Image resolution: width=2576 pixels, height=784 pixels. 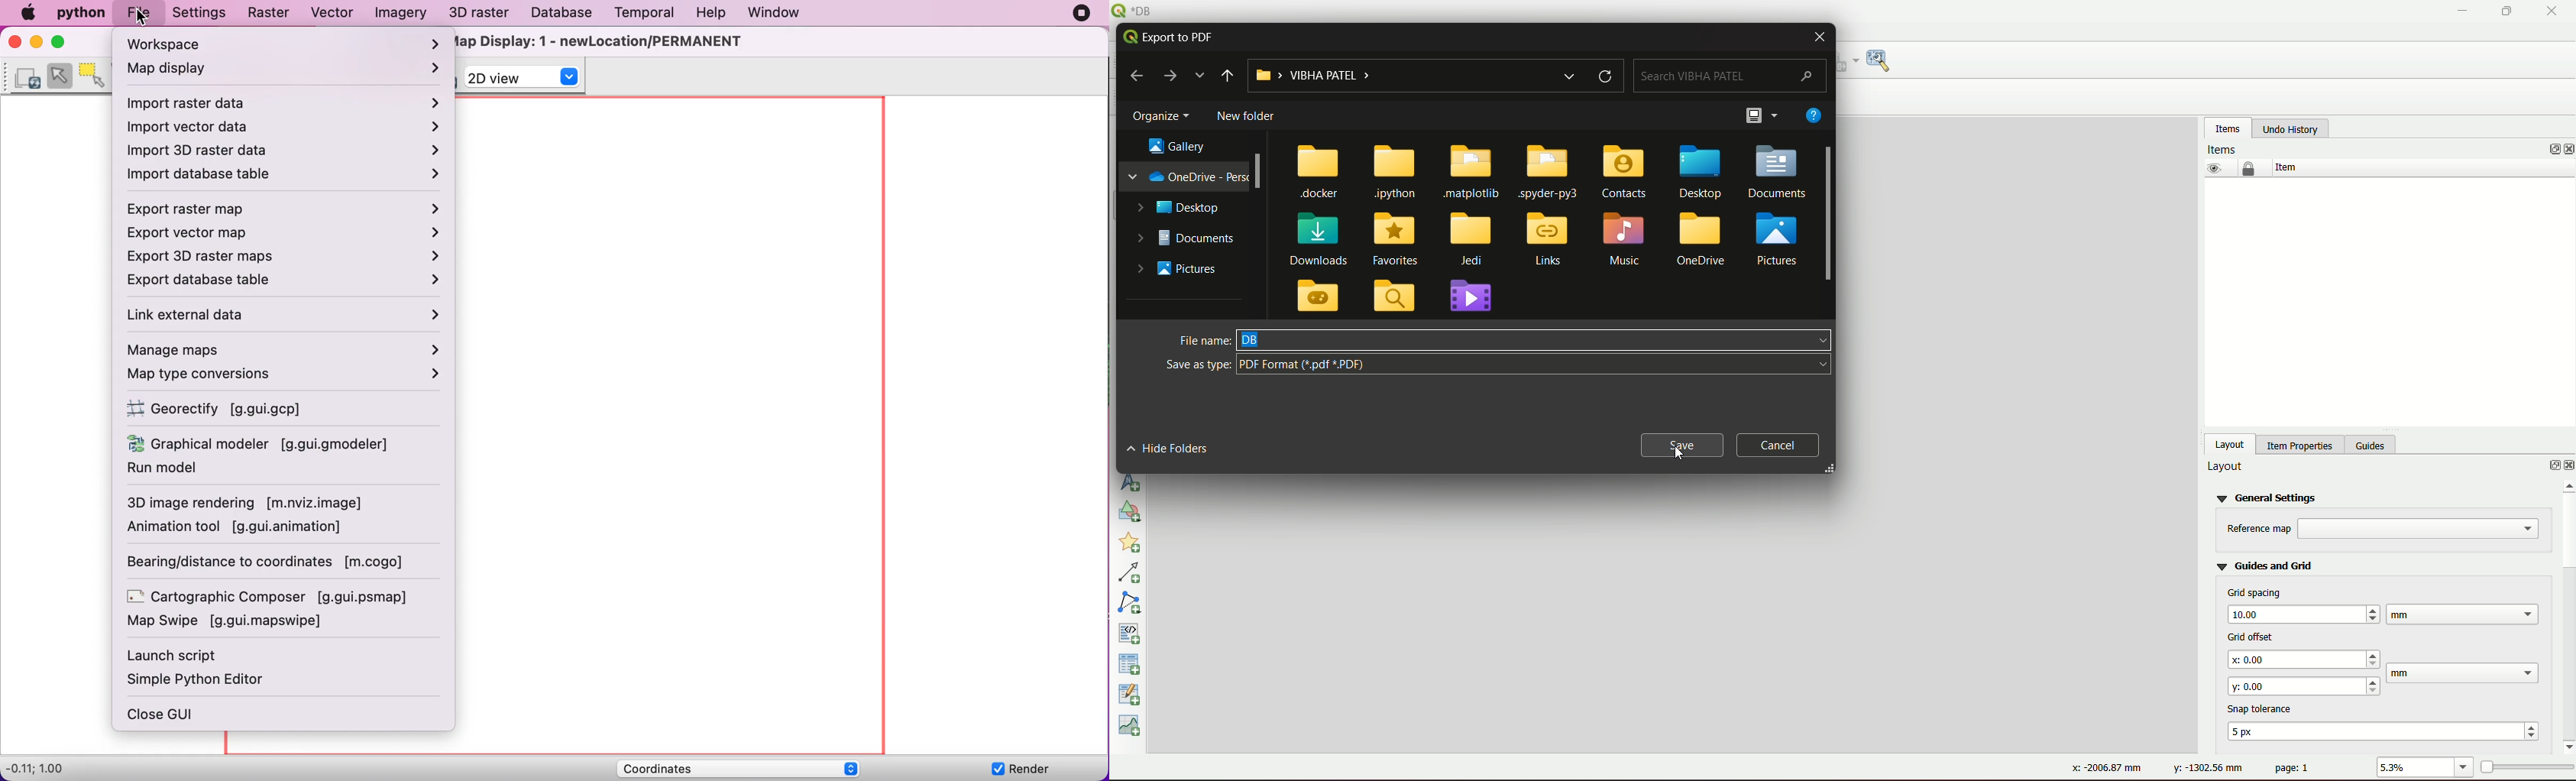 I want to click on item, so click(x=2284, y=167).